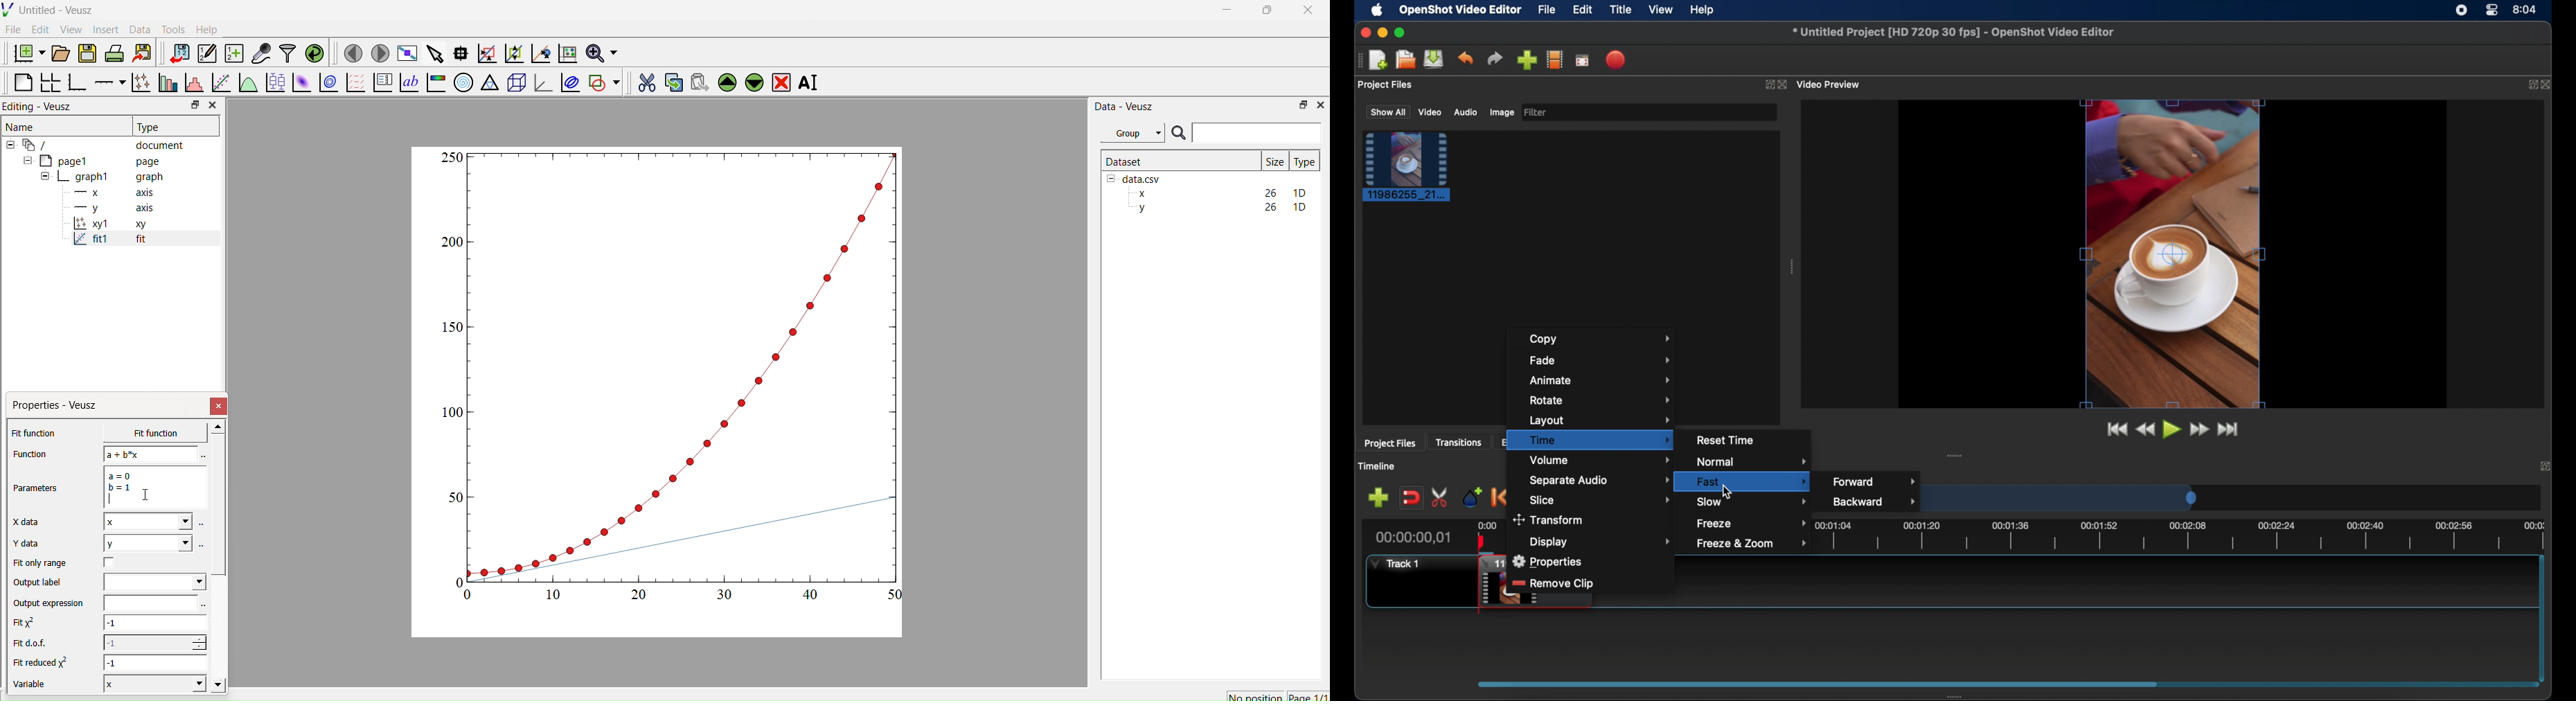 The width and height of the screenshot is (2576, 728). What do you see at coordinates (170, 28) in the screenshot?
I see `Tools` at bounding box center [170, 28].